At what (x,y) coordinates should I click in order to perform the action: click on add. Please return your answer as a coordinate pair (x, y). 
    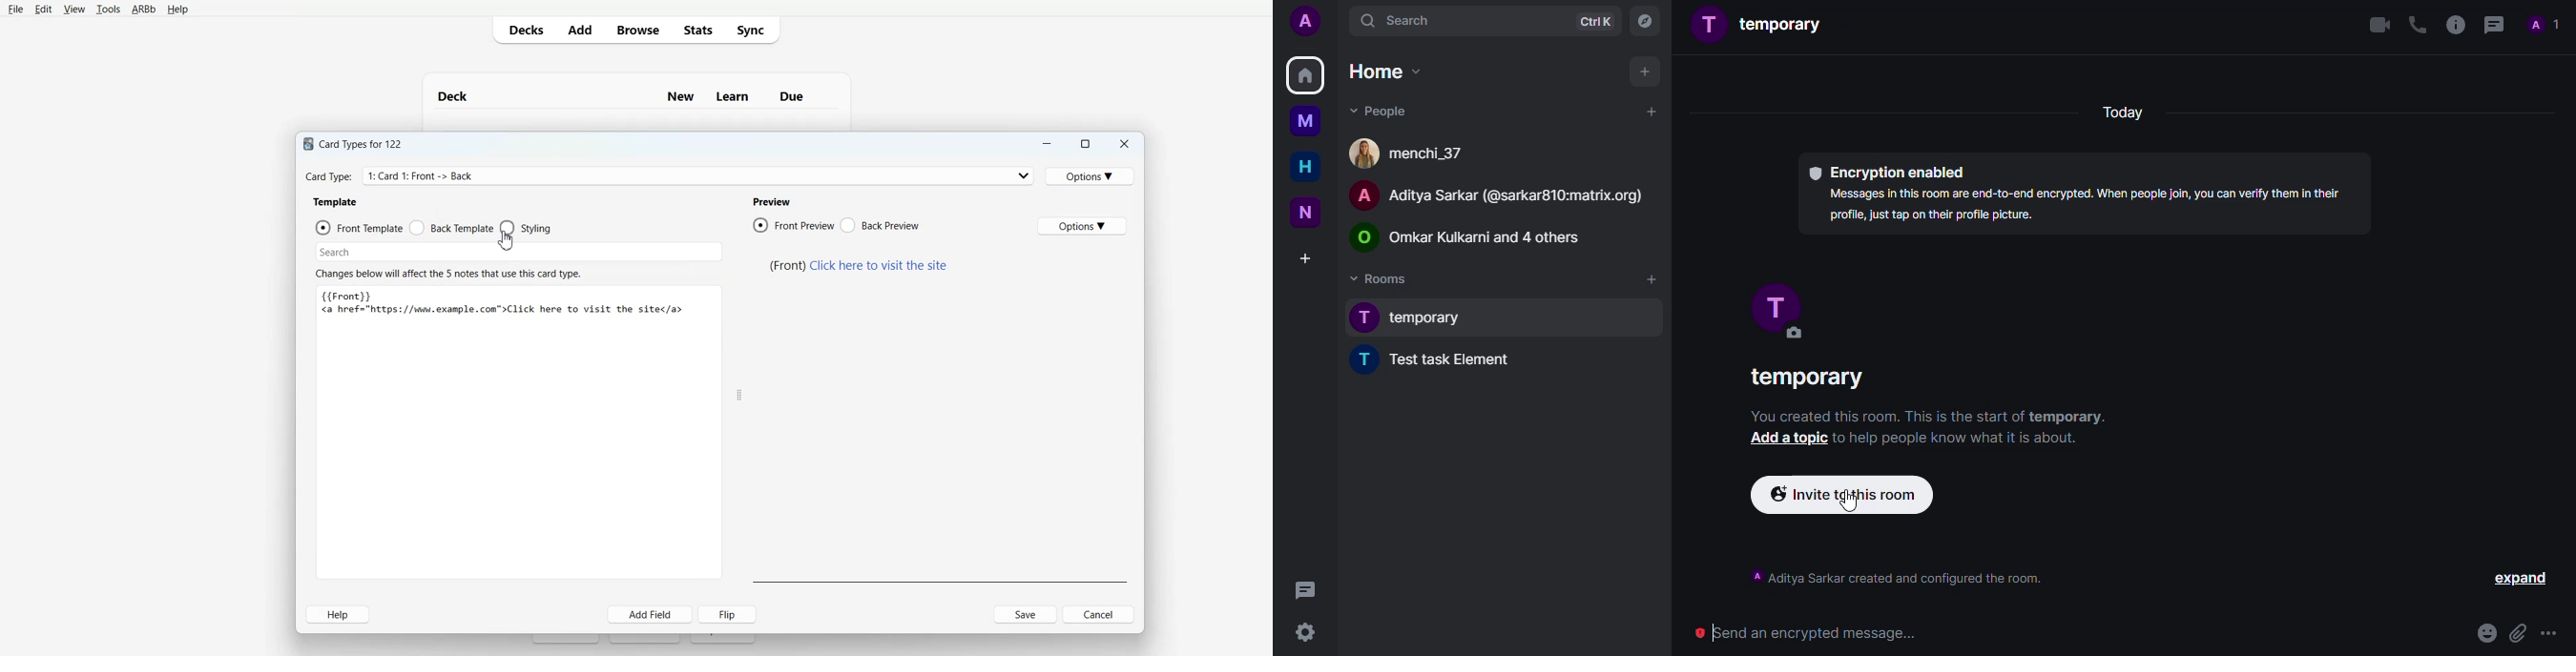
    Looking at the image, I should click on (1644, 73).